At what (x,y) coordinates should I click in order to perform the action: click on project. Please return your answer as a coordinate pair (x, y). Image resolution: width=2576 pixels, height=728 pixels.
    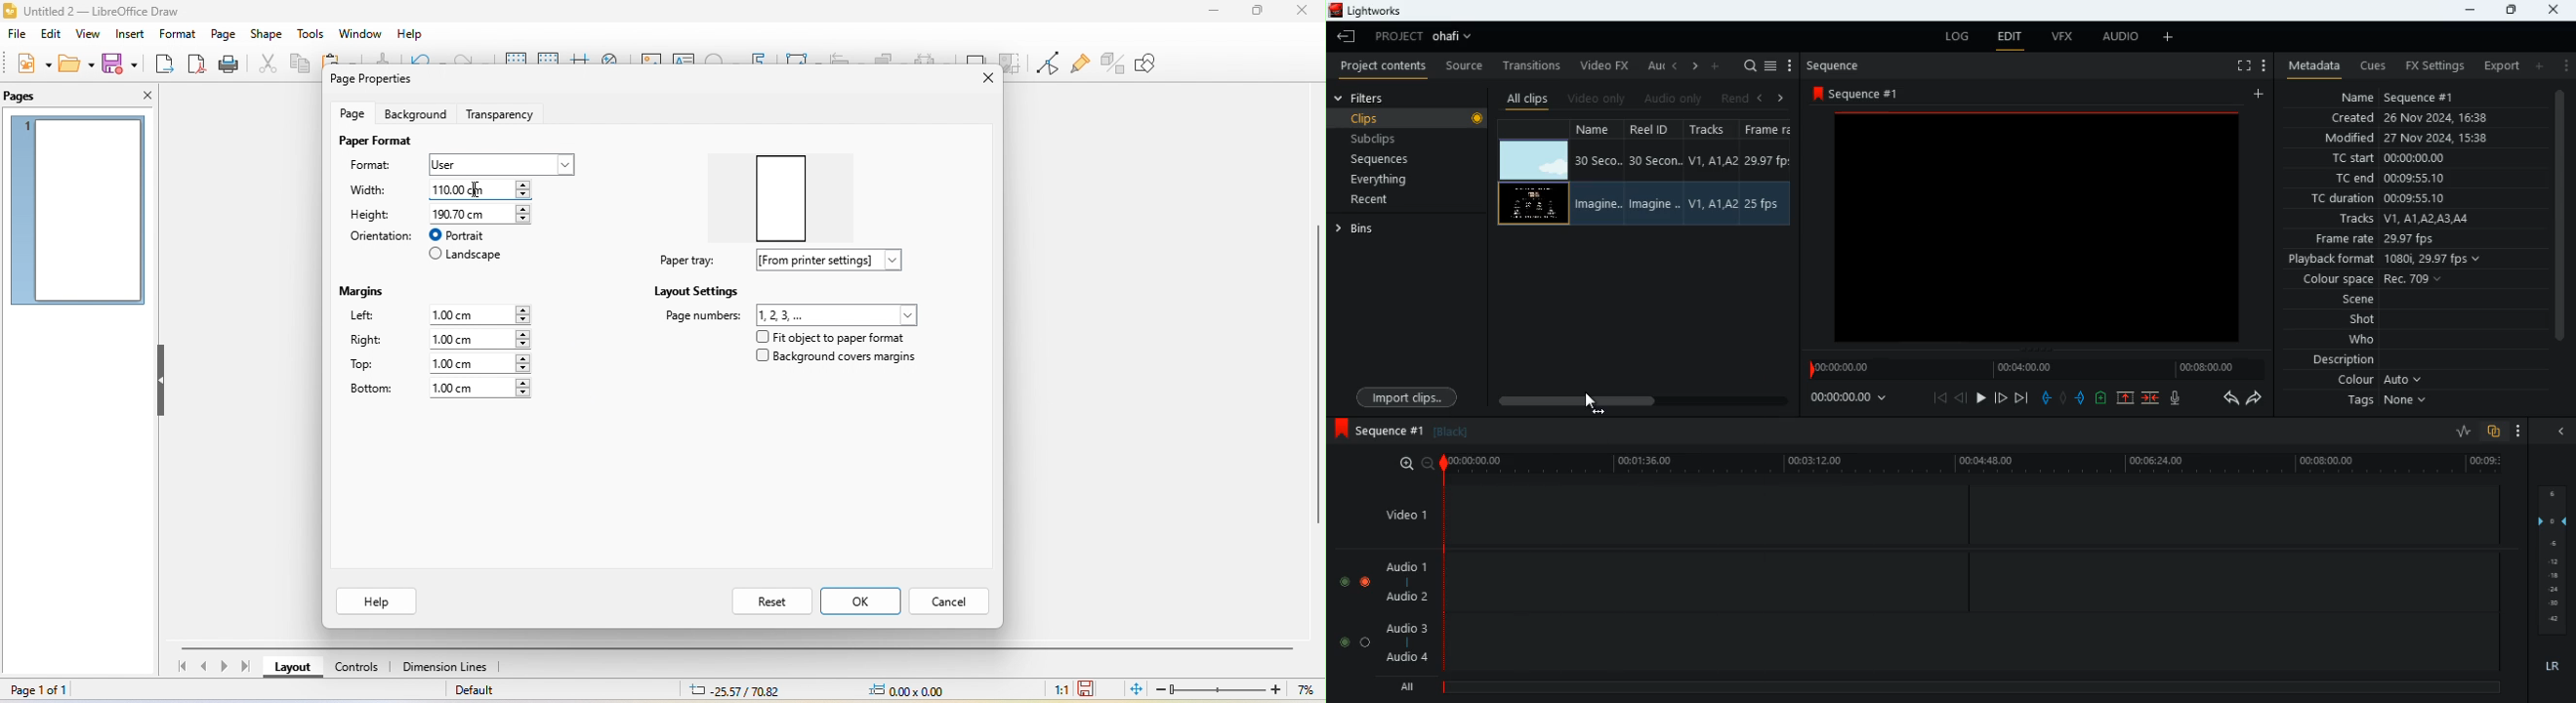
    Looking at the image, I should click on (1422, 37).